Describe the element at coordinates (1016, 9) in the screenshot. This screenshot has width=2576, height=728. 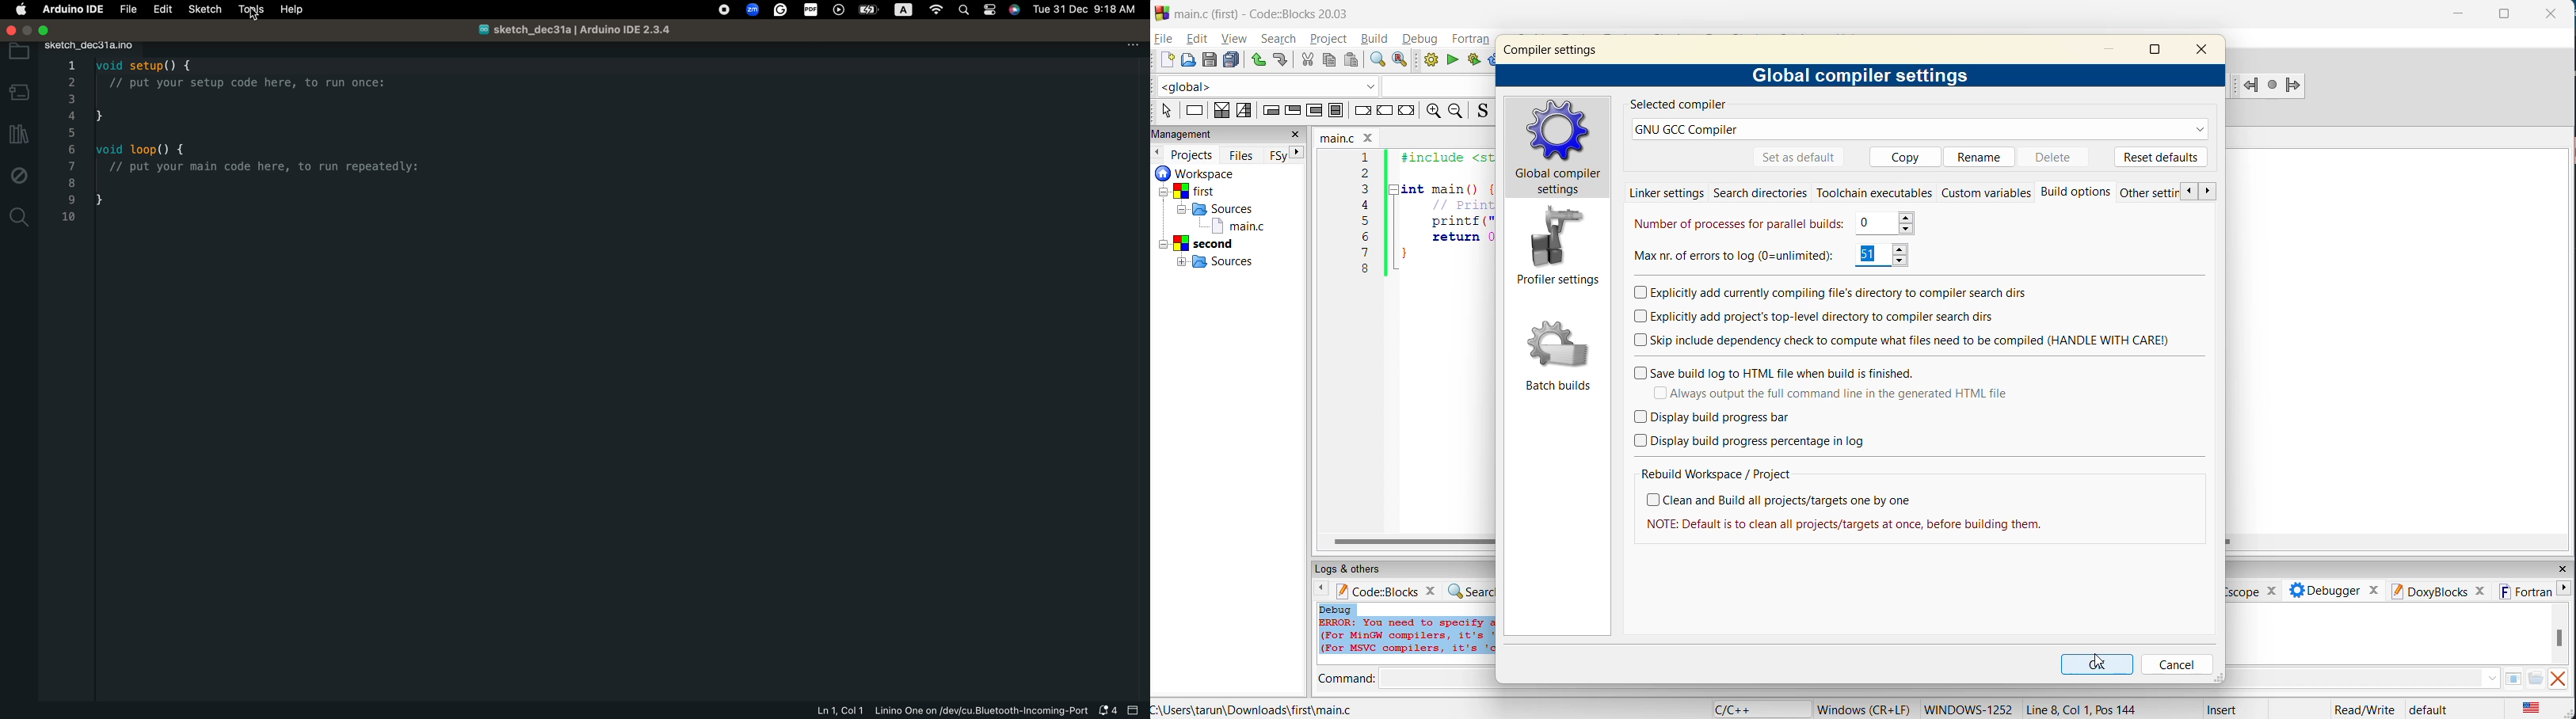
I see `Siri` at that location.